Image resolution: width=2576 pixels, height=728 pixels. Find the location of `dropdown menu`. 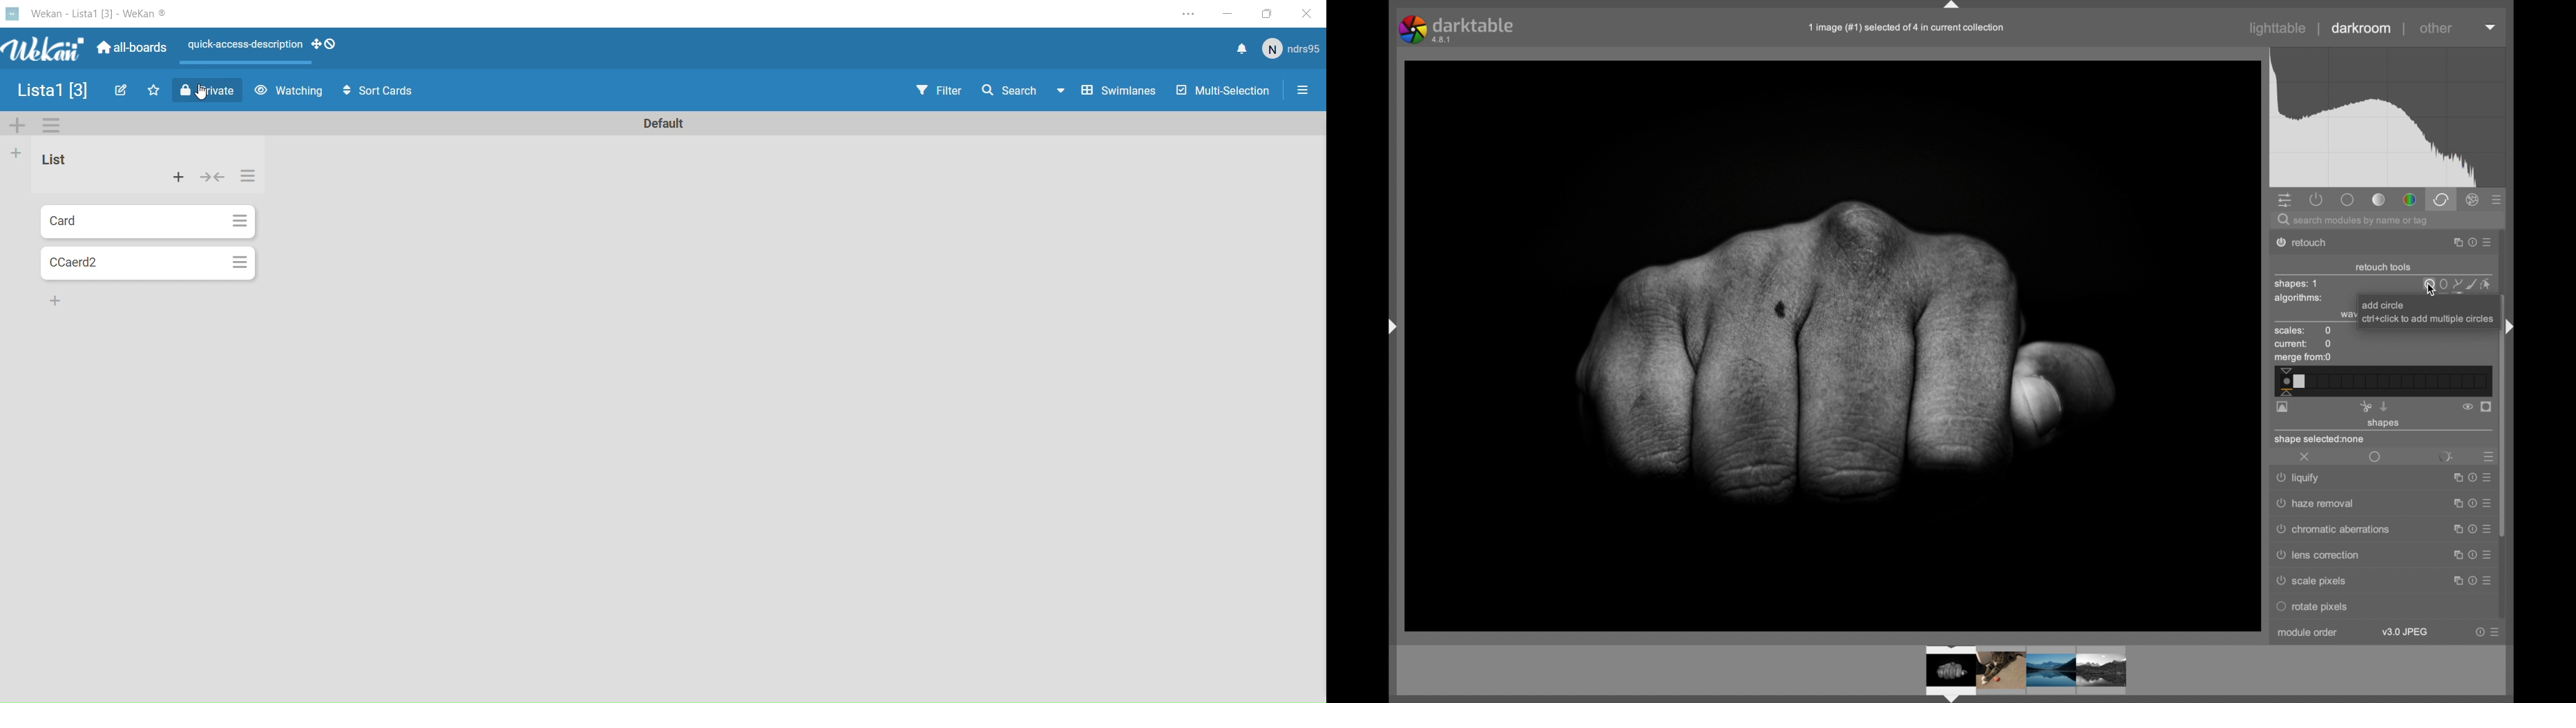

dropdown menu is located at coordinates (2491, 26).